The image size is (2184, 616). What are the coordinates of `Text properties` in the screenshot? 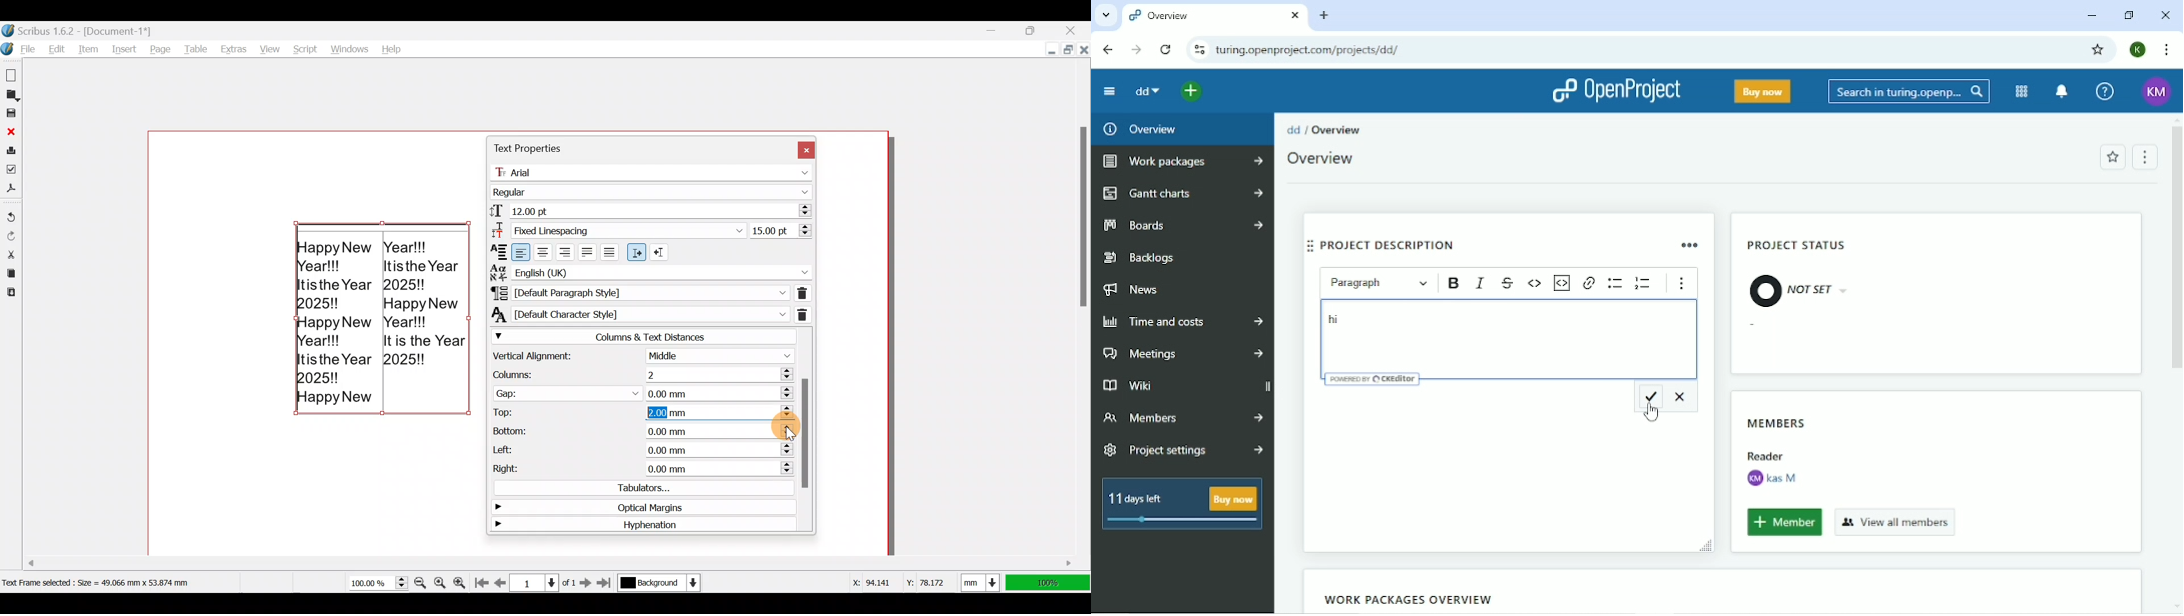 It's located at (528, 148).